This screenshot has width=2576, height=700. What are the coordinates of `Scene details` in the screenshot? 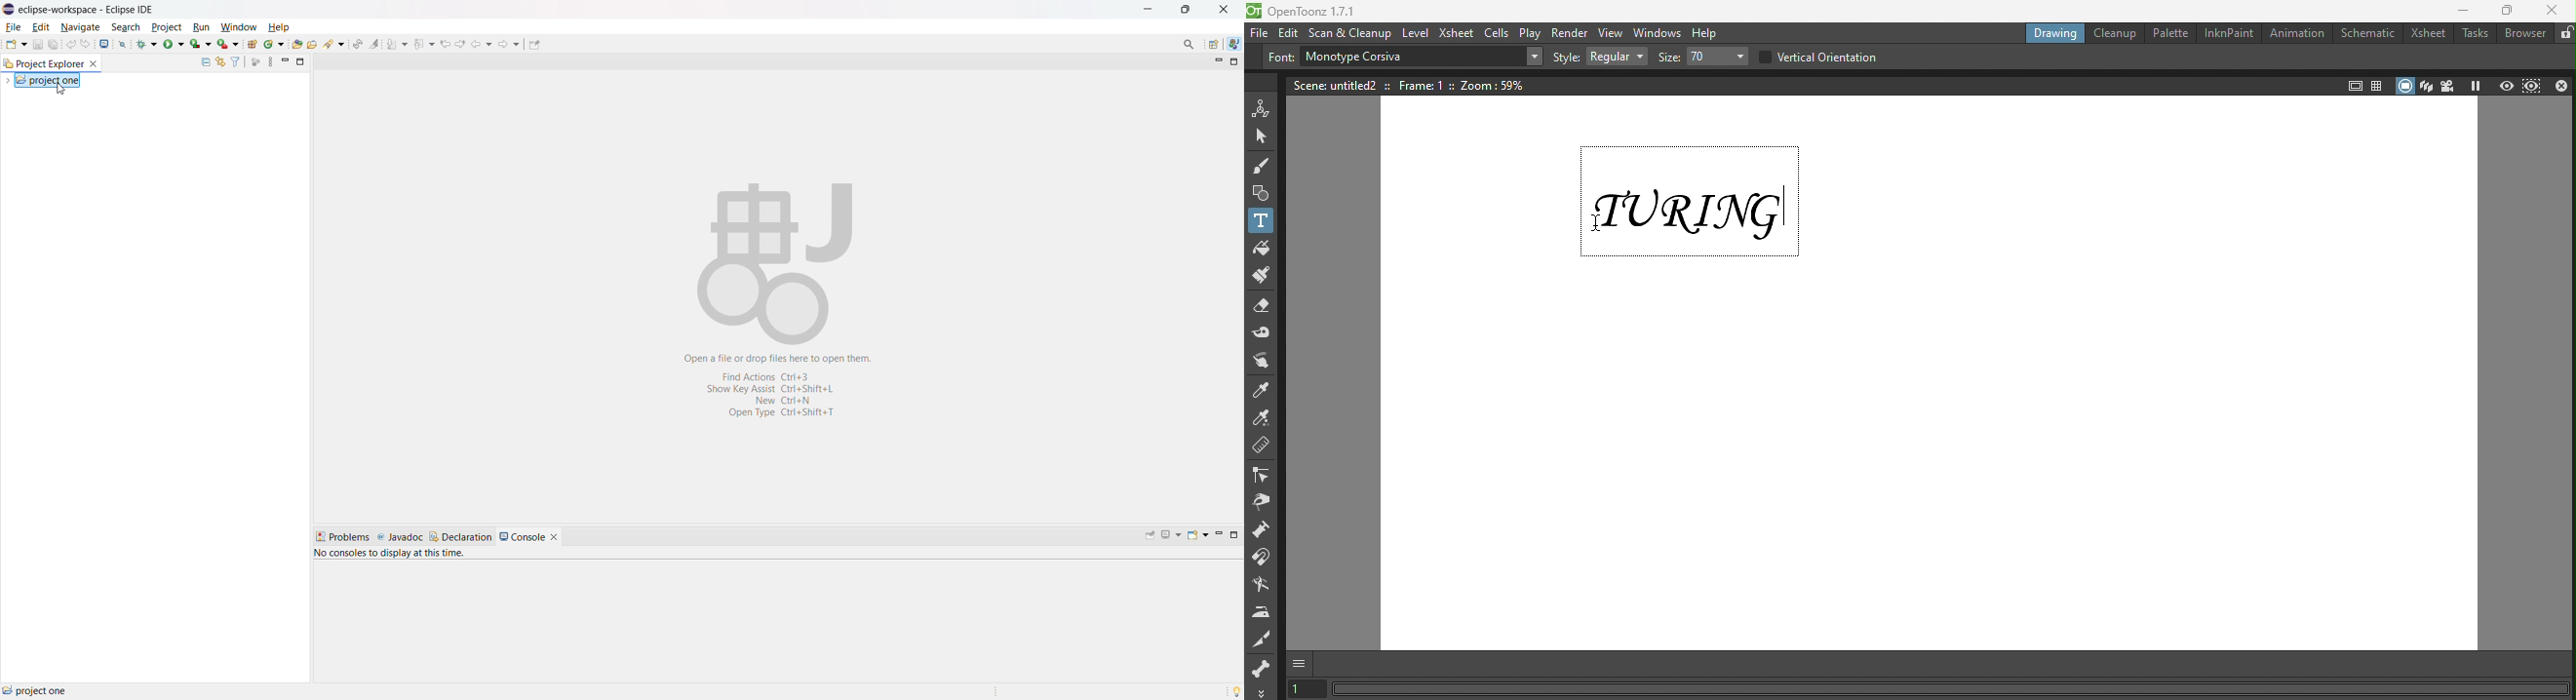 It's located at (1407, 87).